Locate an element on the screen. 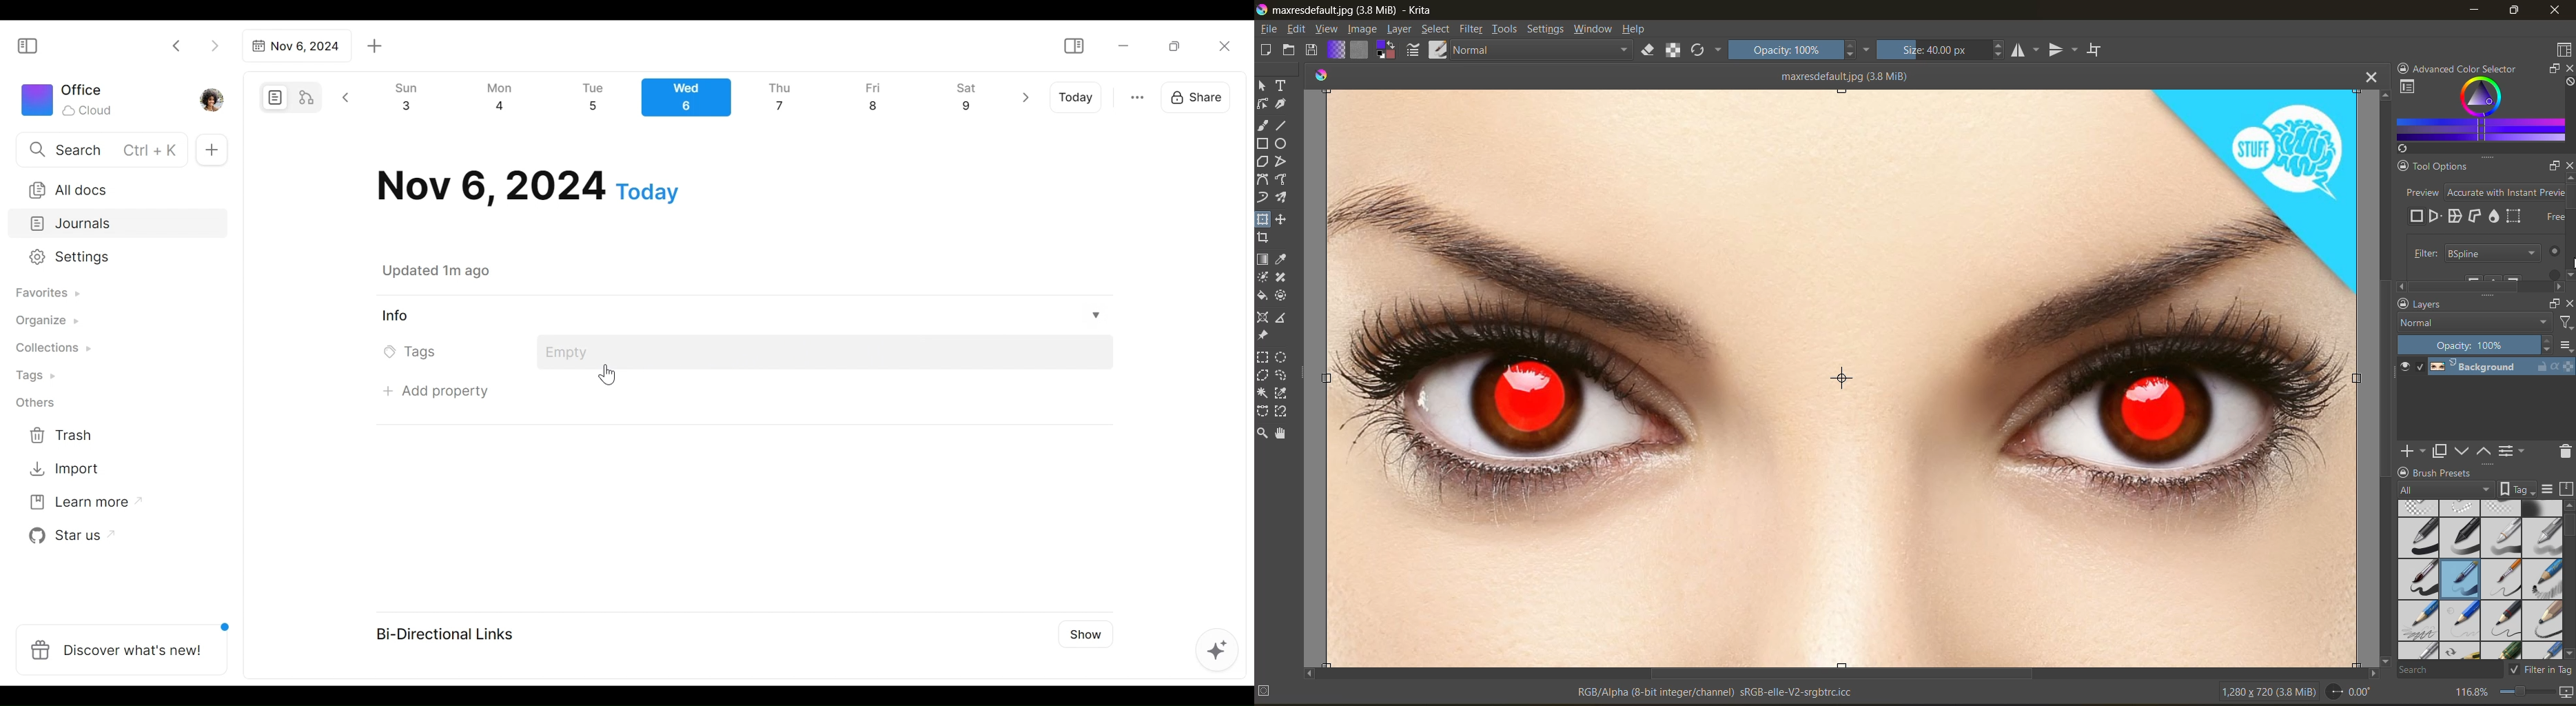  mesh is located at coordinates (2513, 216).